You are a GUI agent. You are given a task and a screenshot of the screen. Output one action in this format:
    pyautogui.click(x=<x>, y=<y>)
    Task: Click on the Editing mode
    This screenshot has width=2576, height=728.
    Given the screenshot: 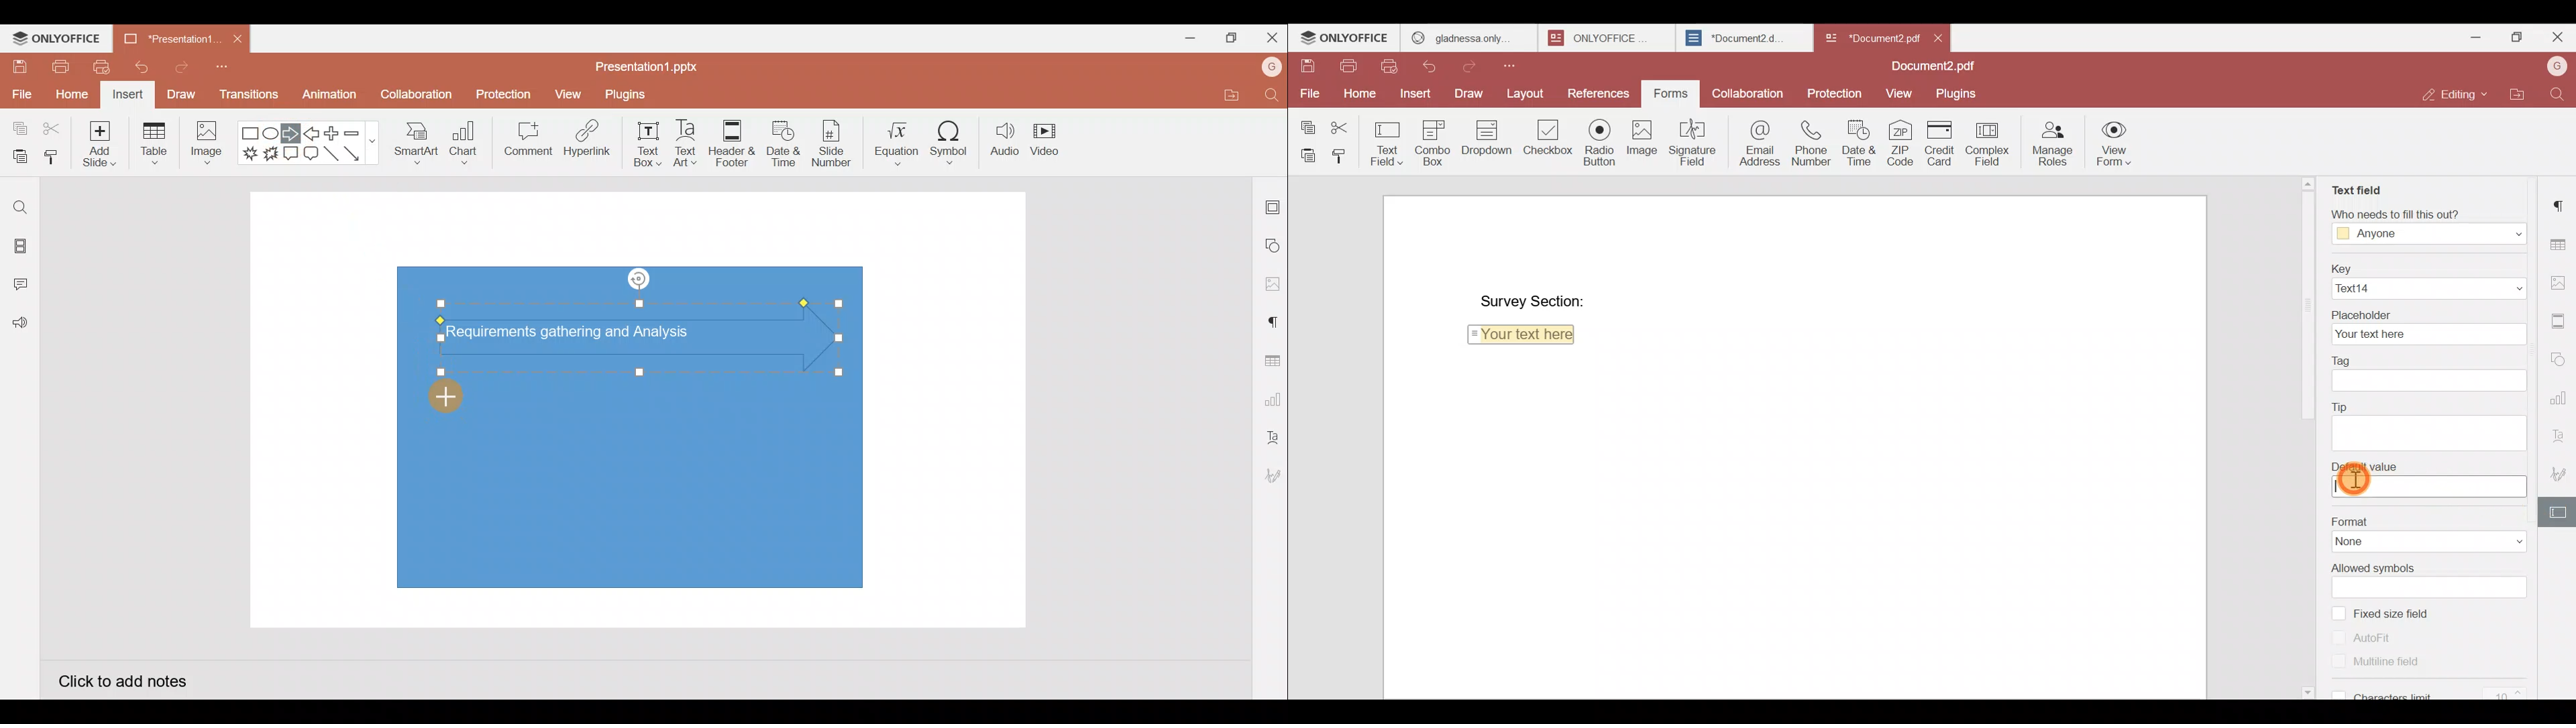 What is the action you would take?
    pyautogui.click(x=2457, y=90)
    